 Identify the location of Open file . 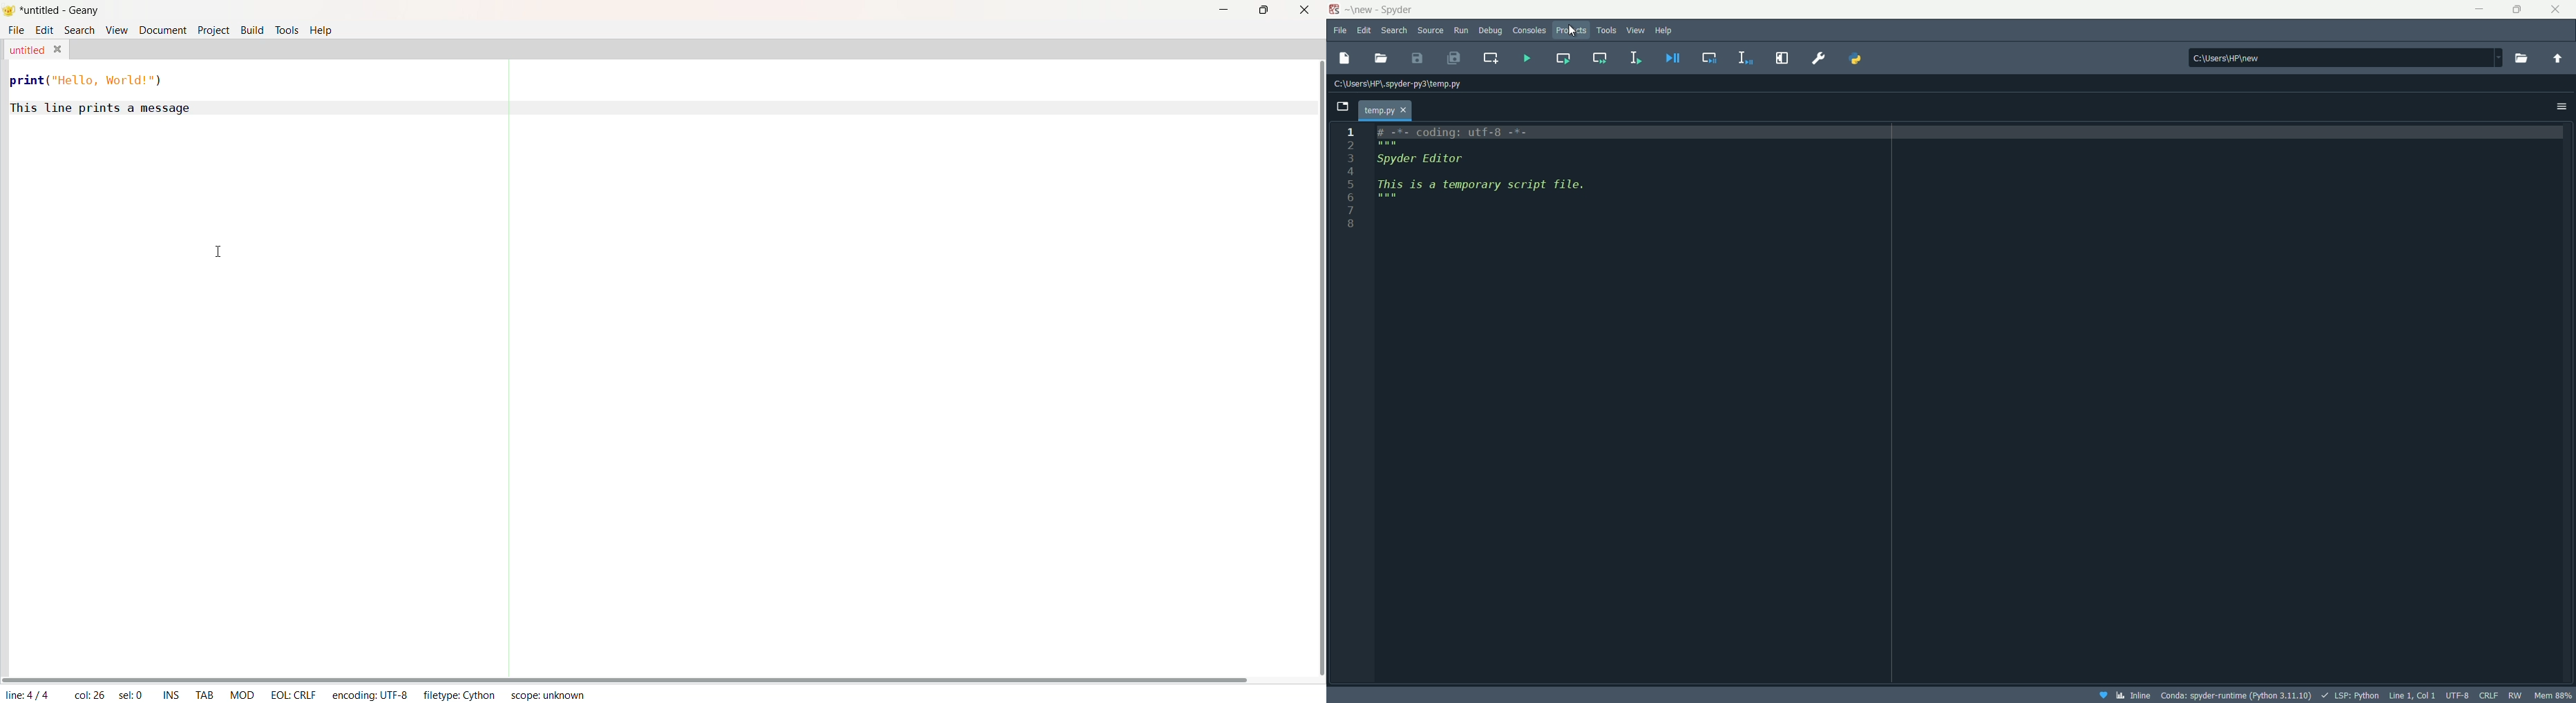
(1379, 59).